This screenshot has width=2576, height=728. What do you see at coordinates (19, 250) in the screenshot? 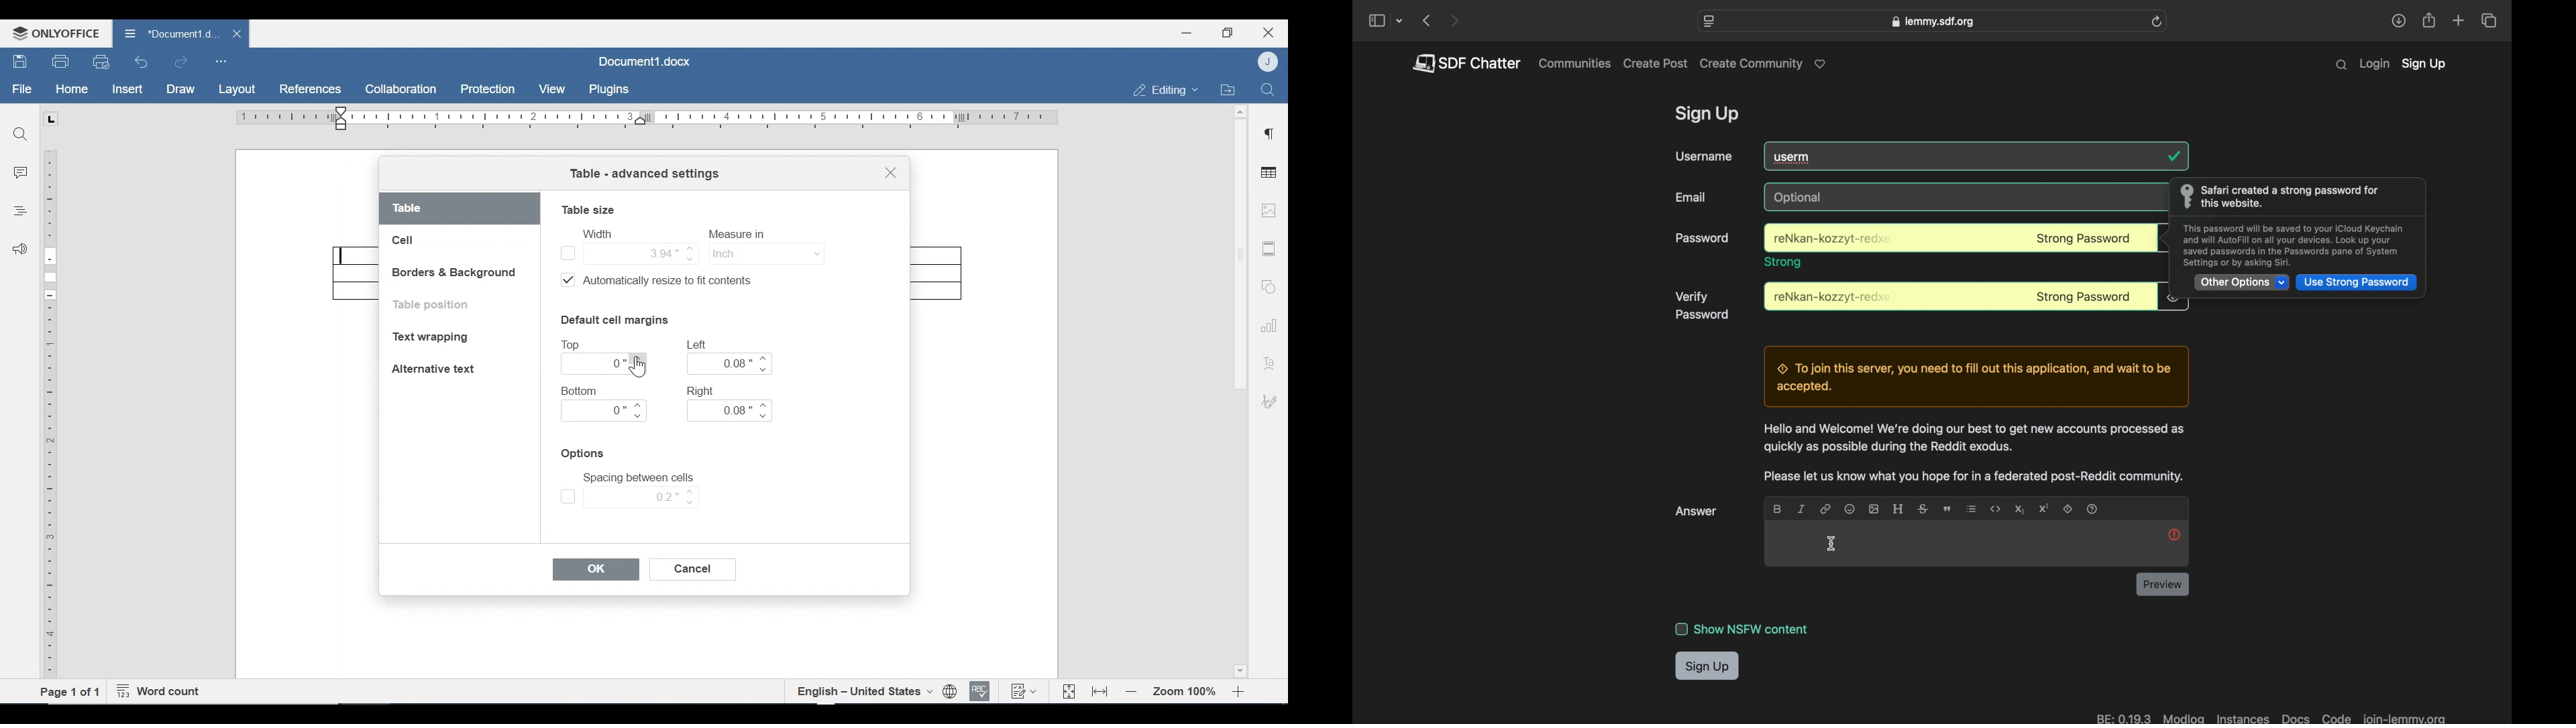
I see `Feedback and Support` at bounding box center [19, 250].